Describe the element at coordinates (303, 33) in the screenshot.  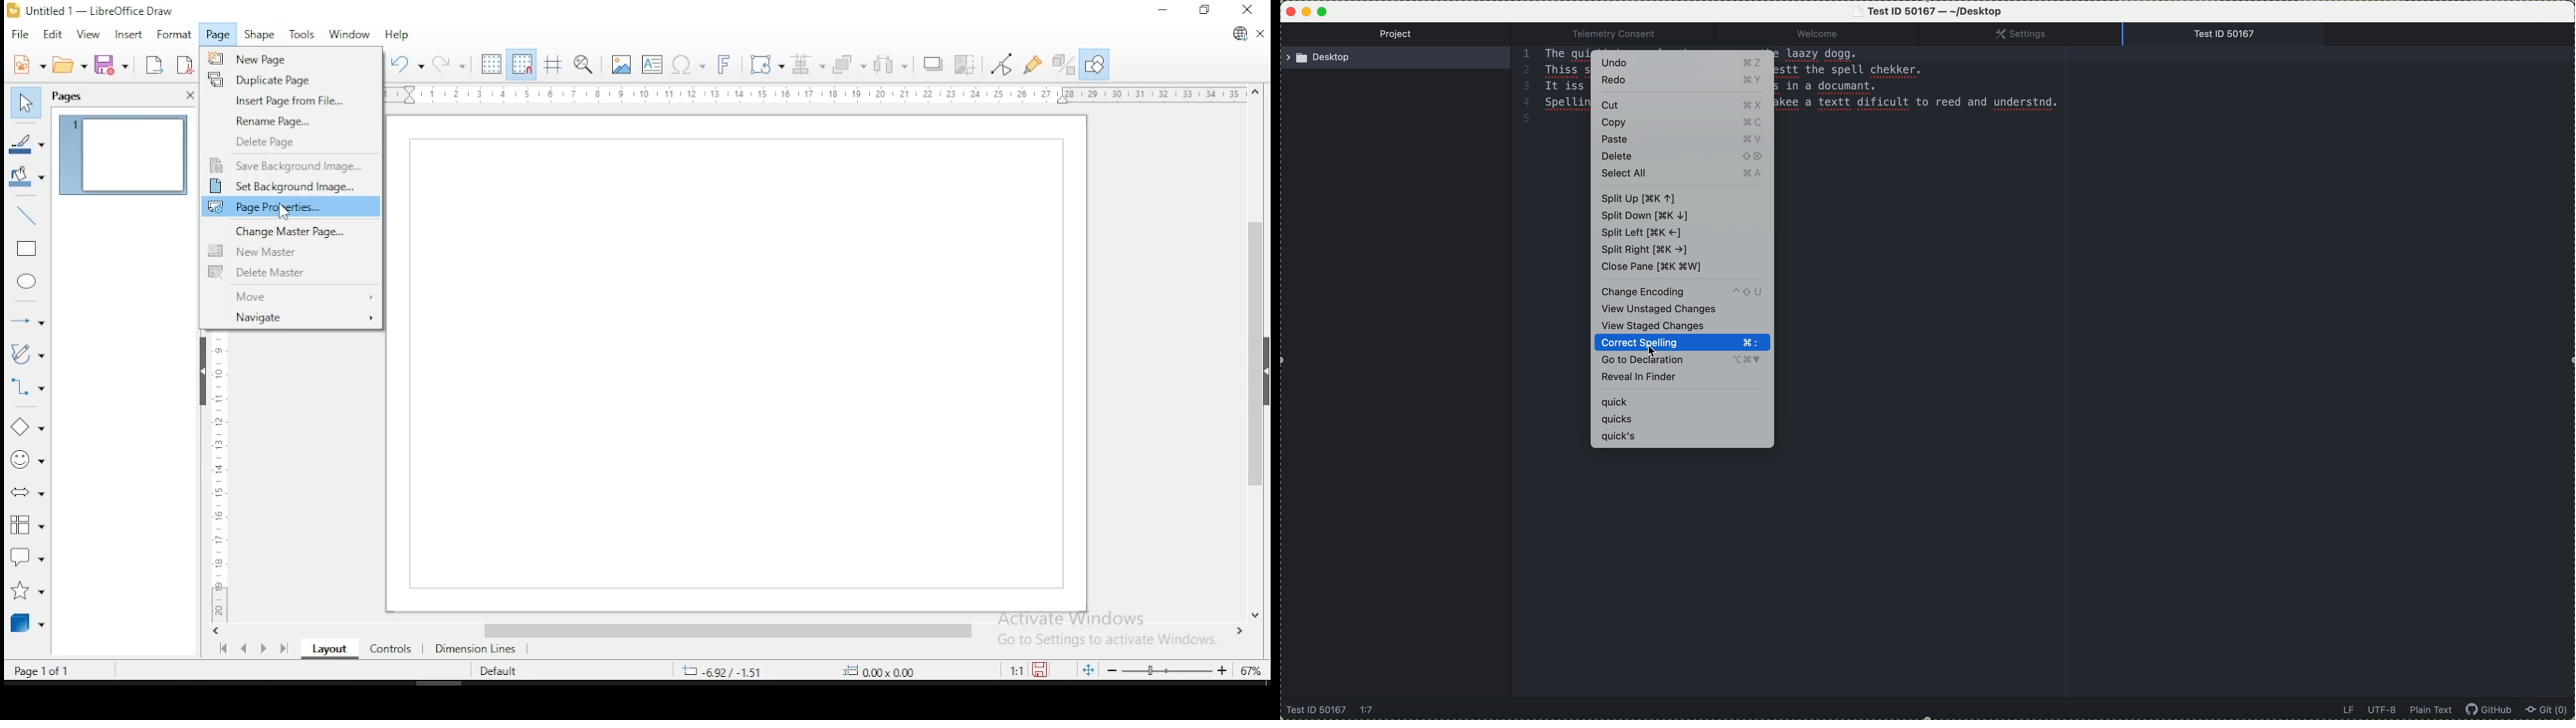
I see `tools` at that location.